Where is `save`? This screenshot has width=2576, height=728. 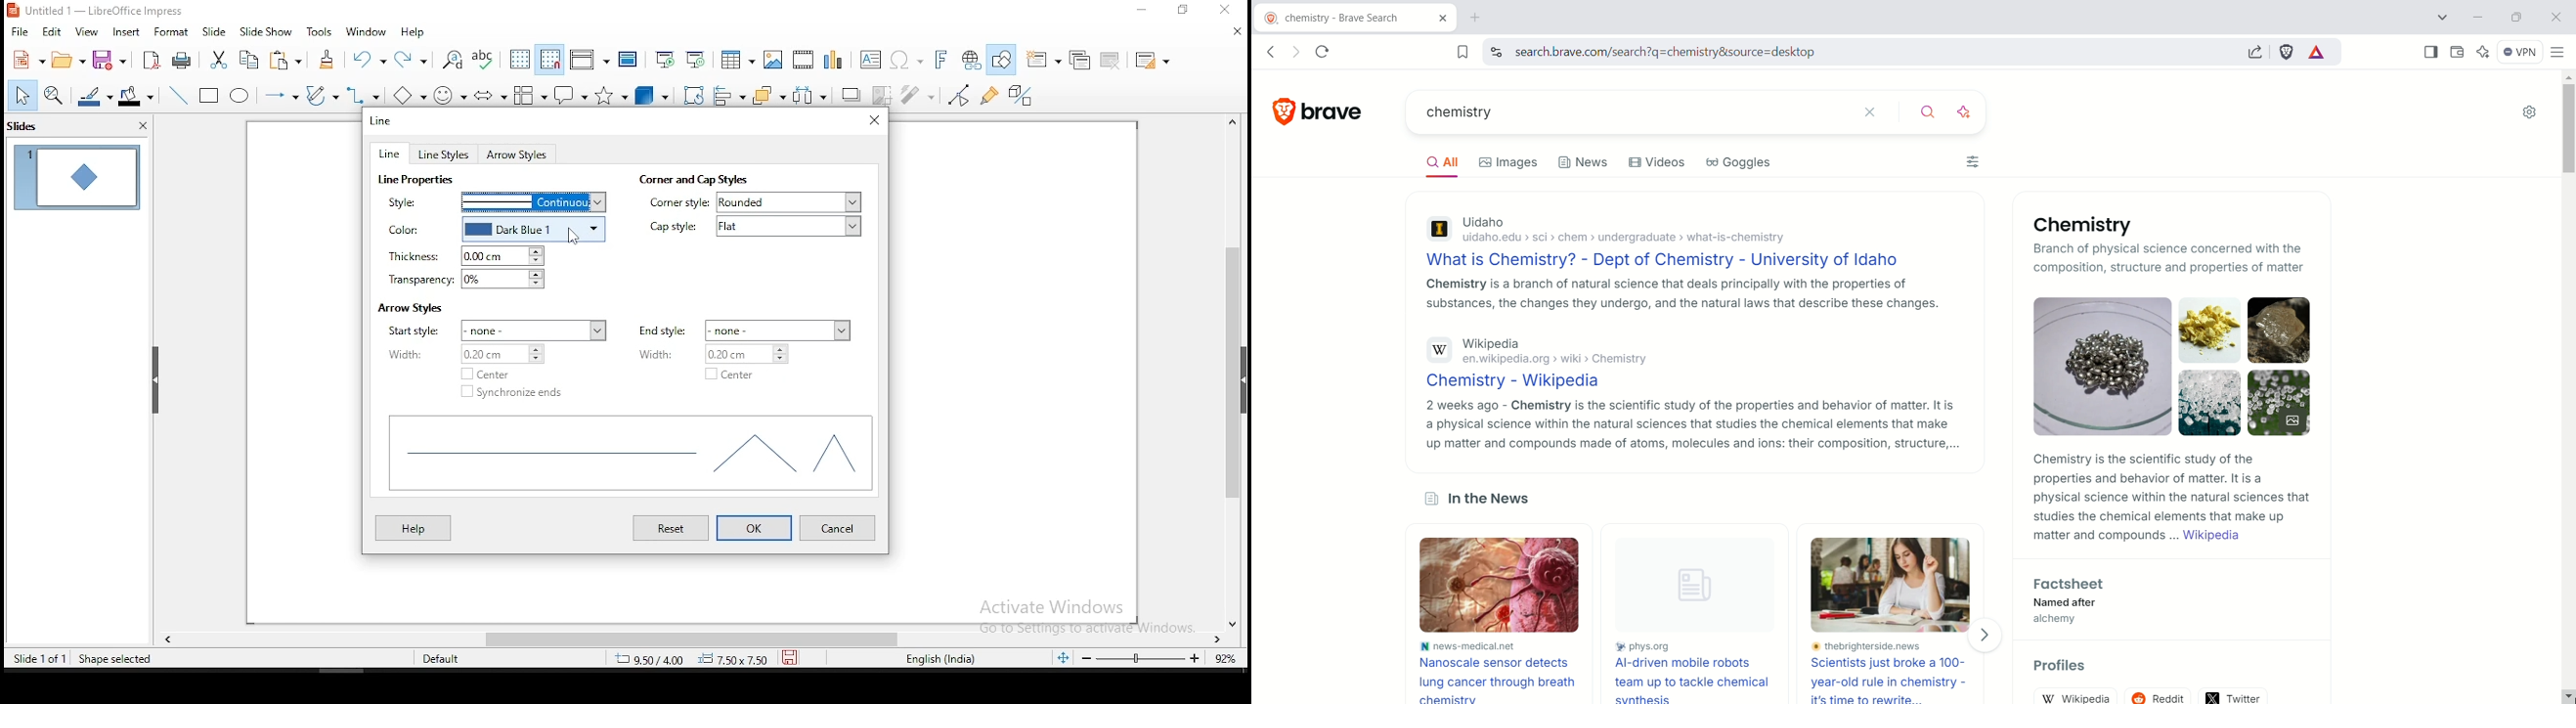 save is located at coordinates (789, 656).